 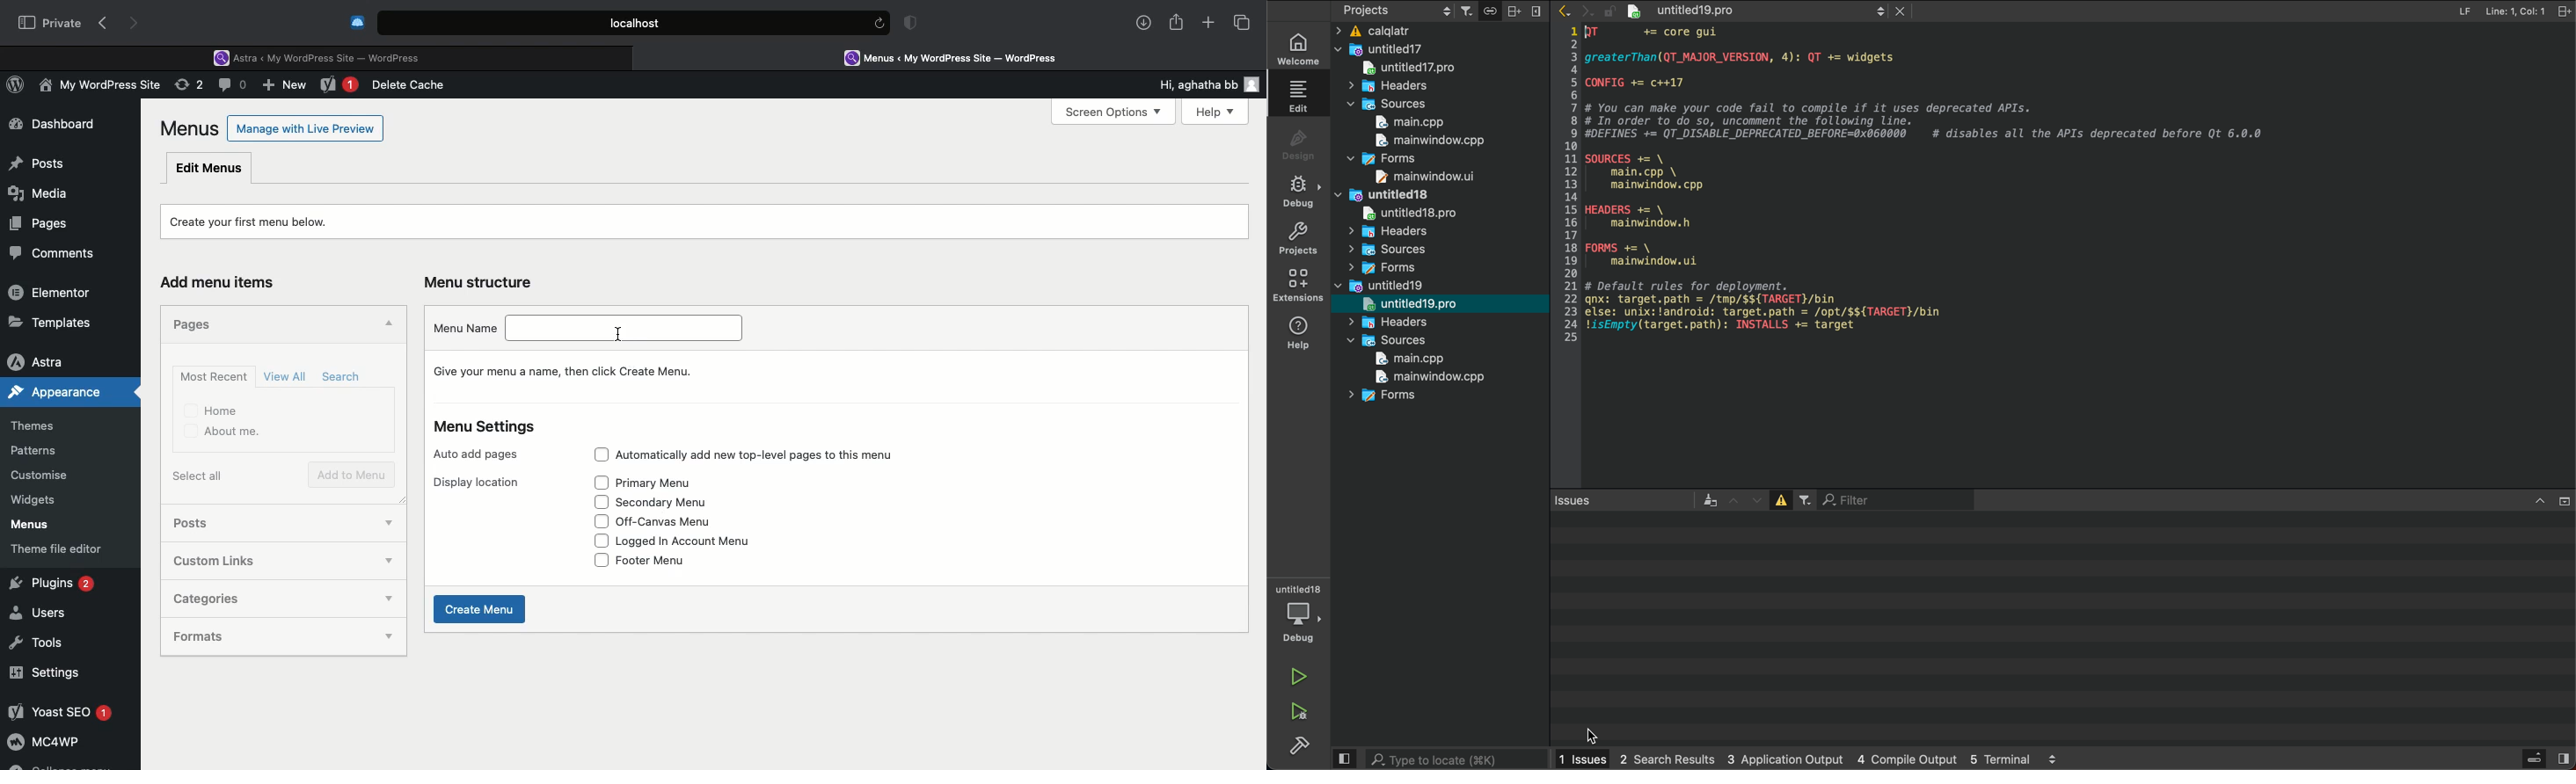 What do you see at coordinates (1243, 22) in the screenshot?
I see `Tabs` at bounding box center [1243, 22].